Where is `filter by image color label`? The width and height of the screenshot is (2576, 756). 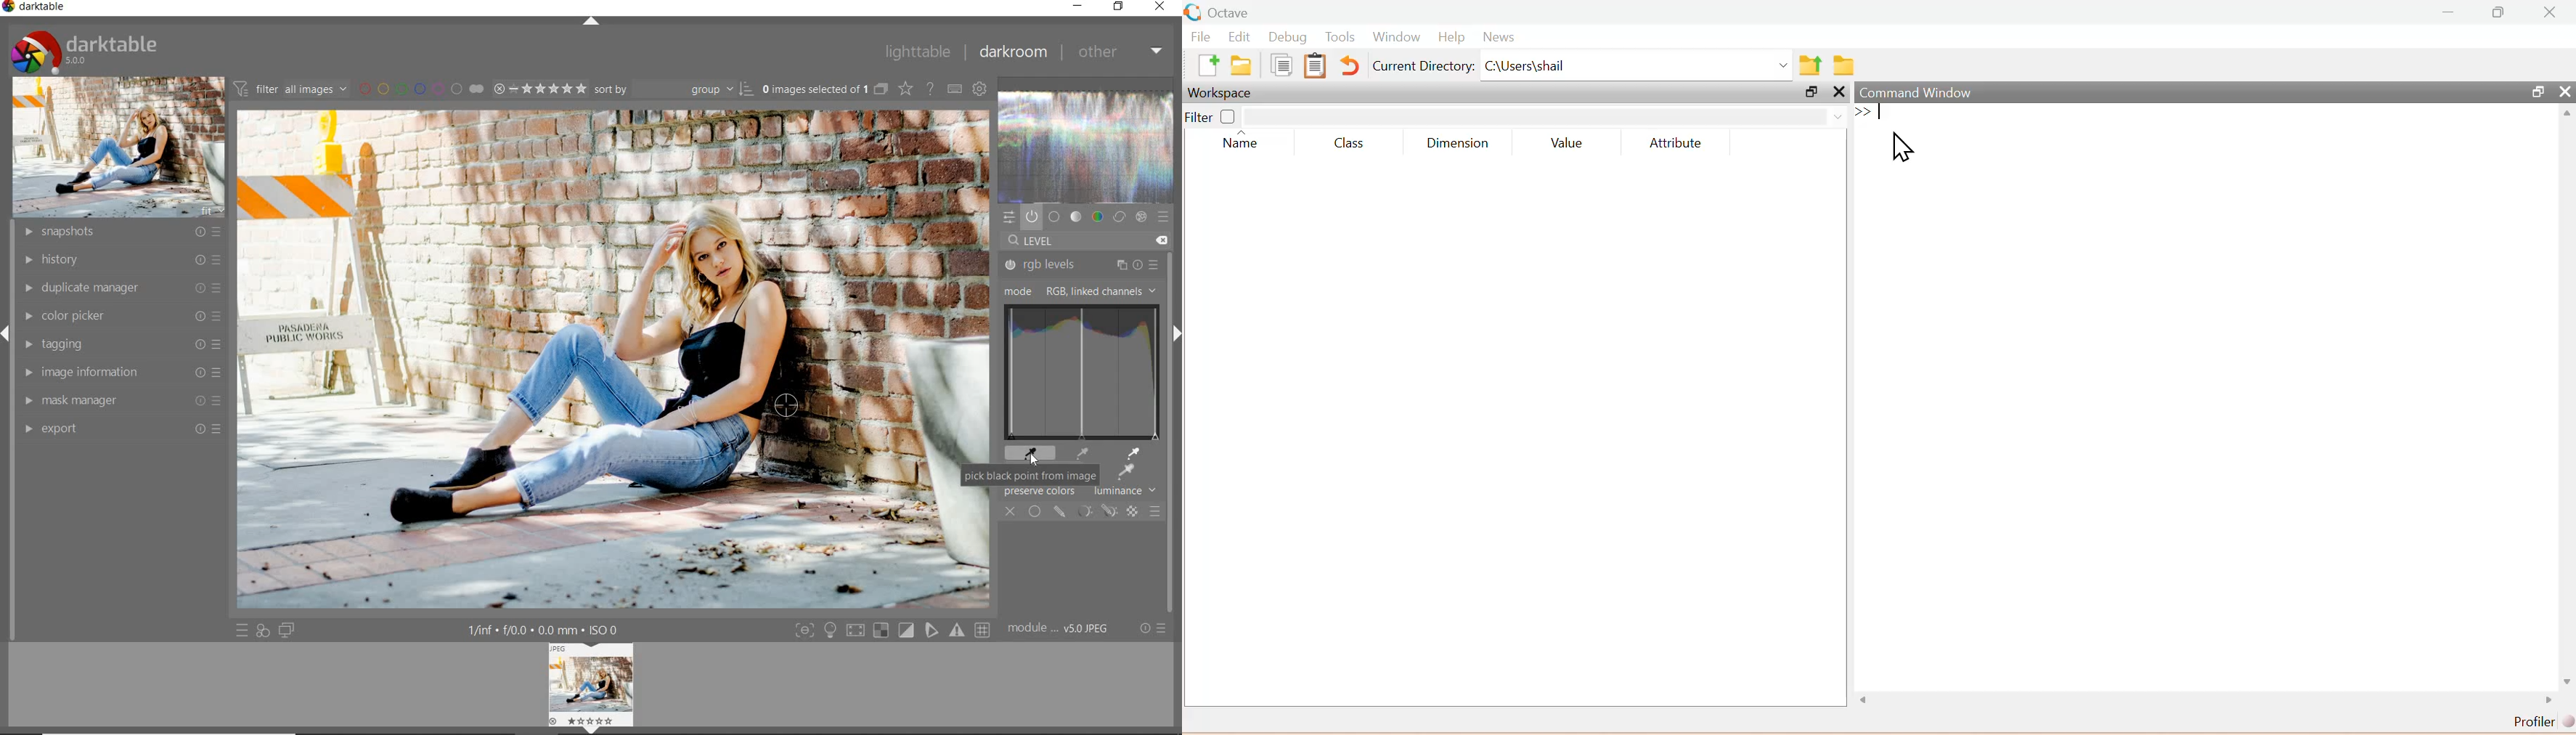
filter by image color label is located at coordinates (421, 87).